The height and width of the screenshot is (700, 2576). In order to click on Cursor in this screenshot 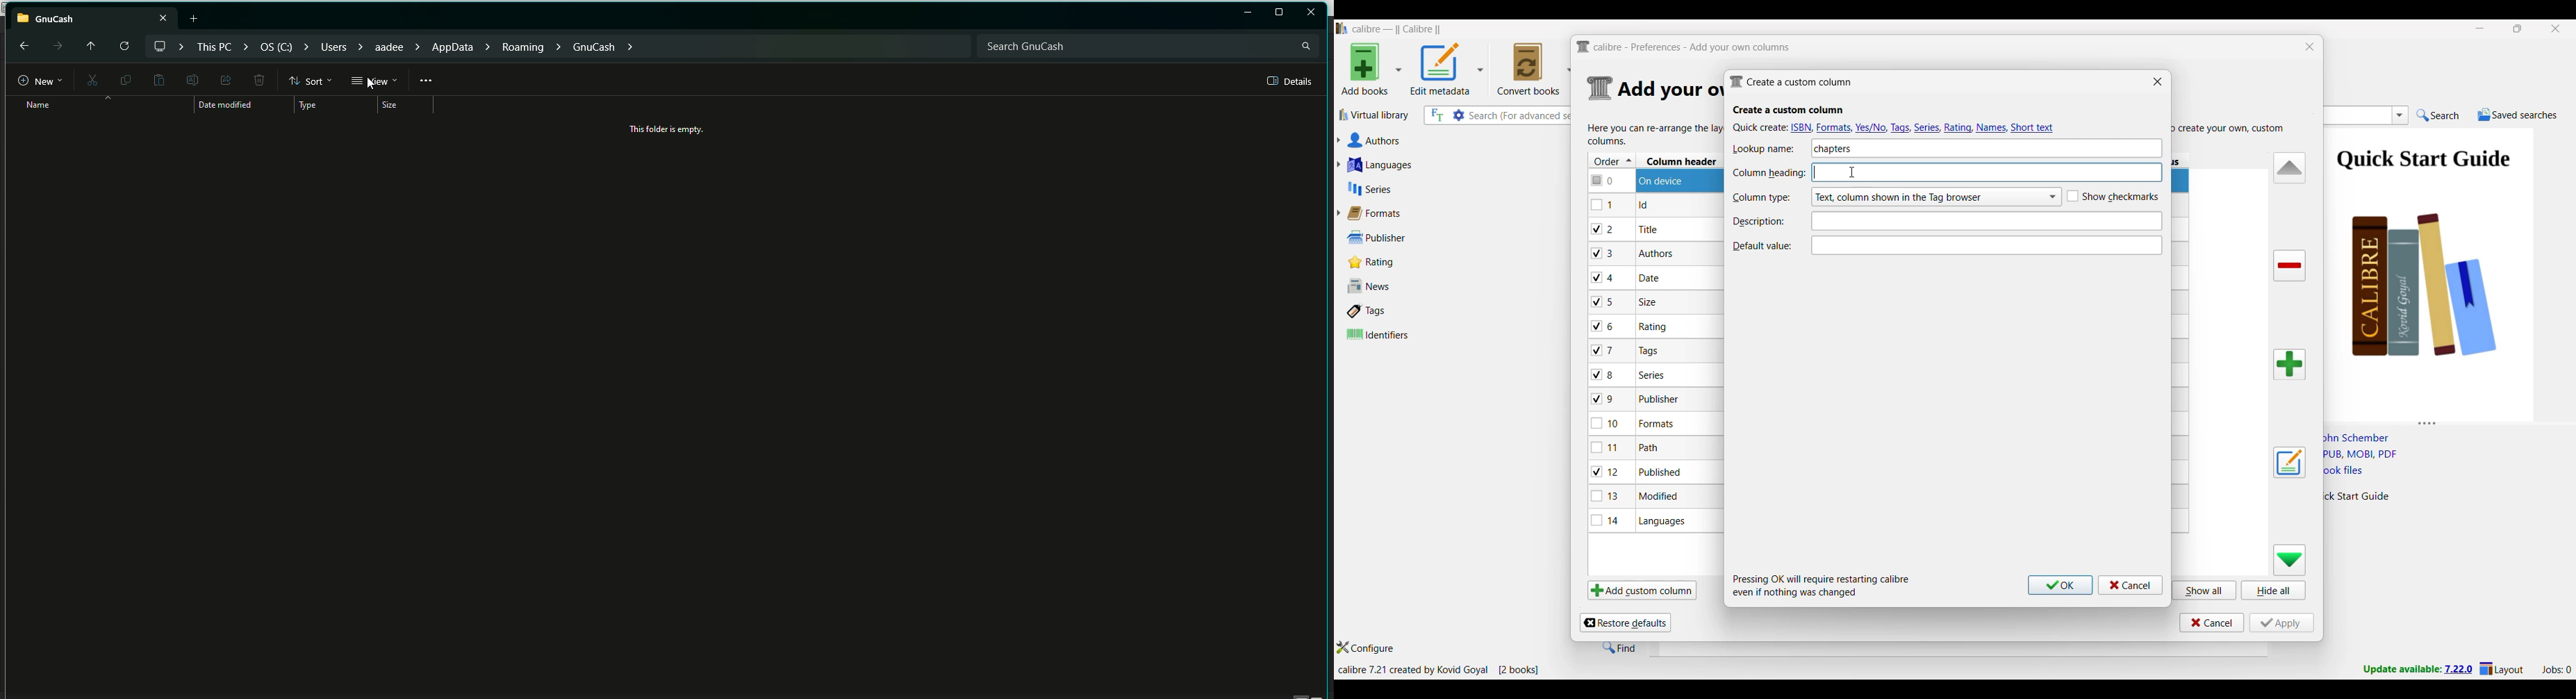, I will do `click(374, 83)`.